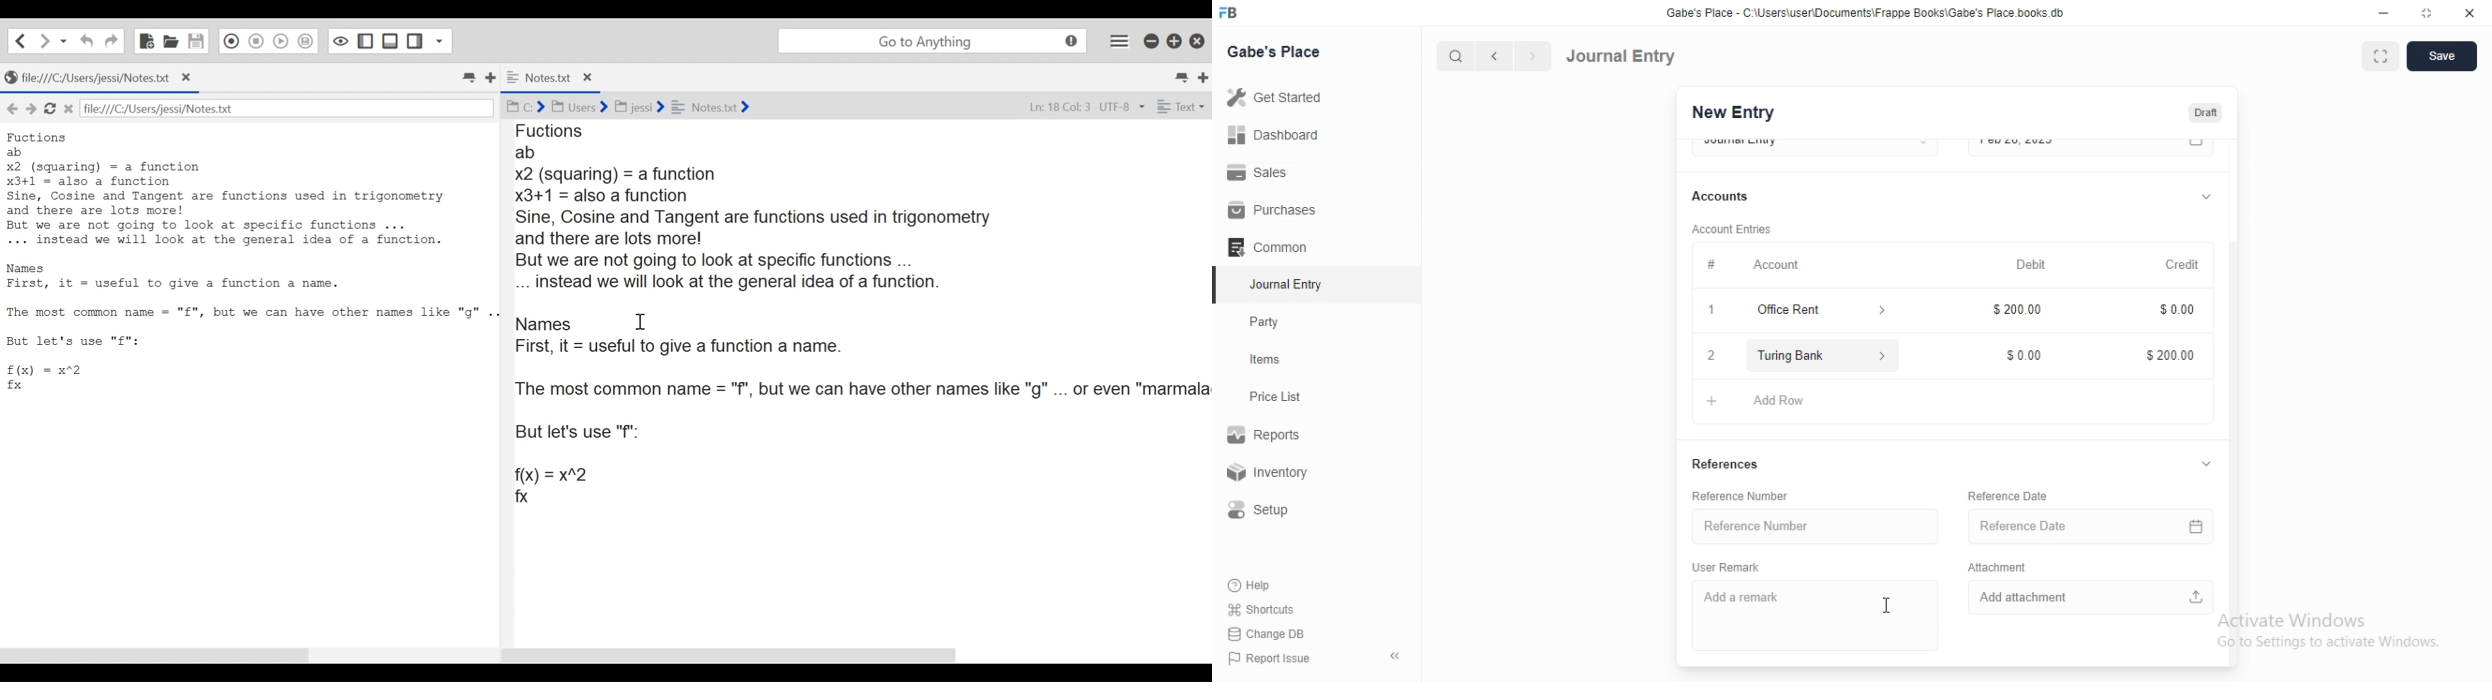  What do you see at coordinates (1271, 135) in the screenshot?
I see `Dashboard` at bounding box center [1271, 135].